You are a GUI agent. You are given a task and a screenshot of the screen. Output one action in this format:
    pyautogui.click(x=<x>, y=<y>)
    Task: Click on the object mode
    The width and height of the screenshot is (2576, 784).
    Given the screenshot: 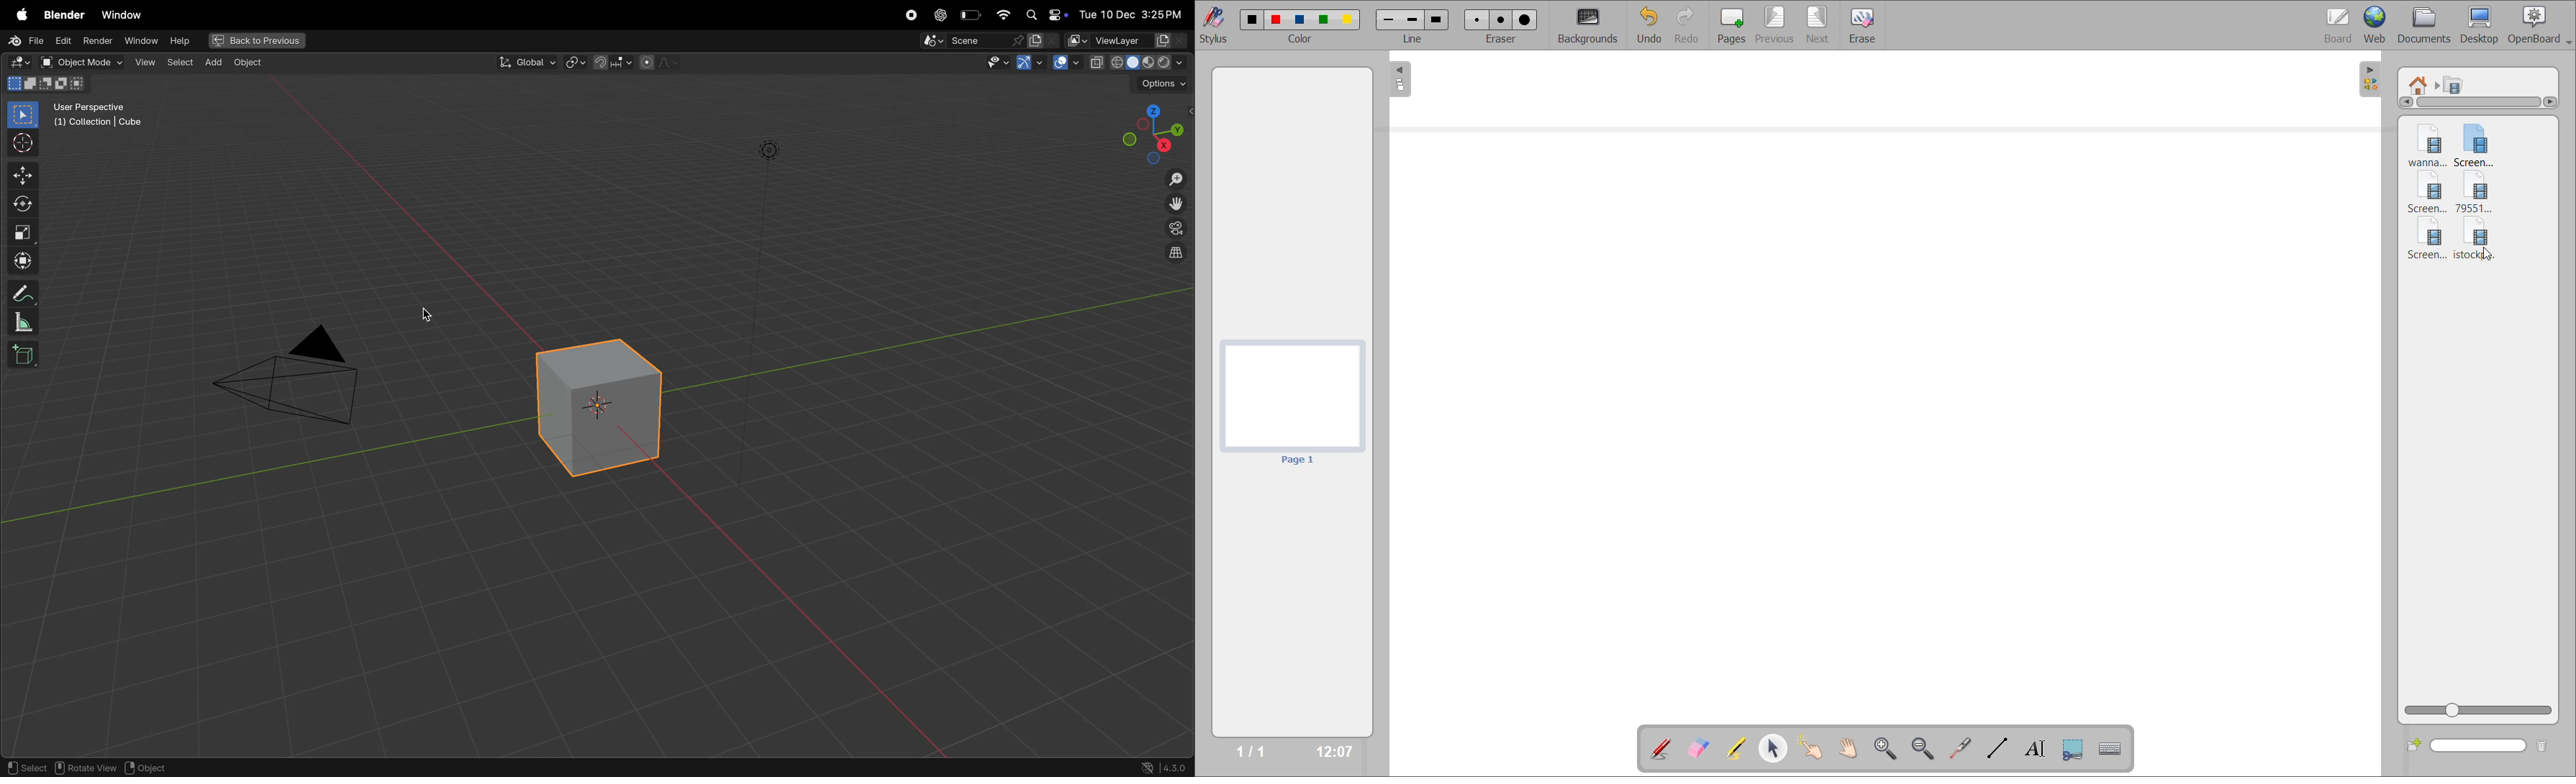 What is the action you would take?
    pyautogui.click(x=79, y=61)
    